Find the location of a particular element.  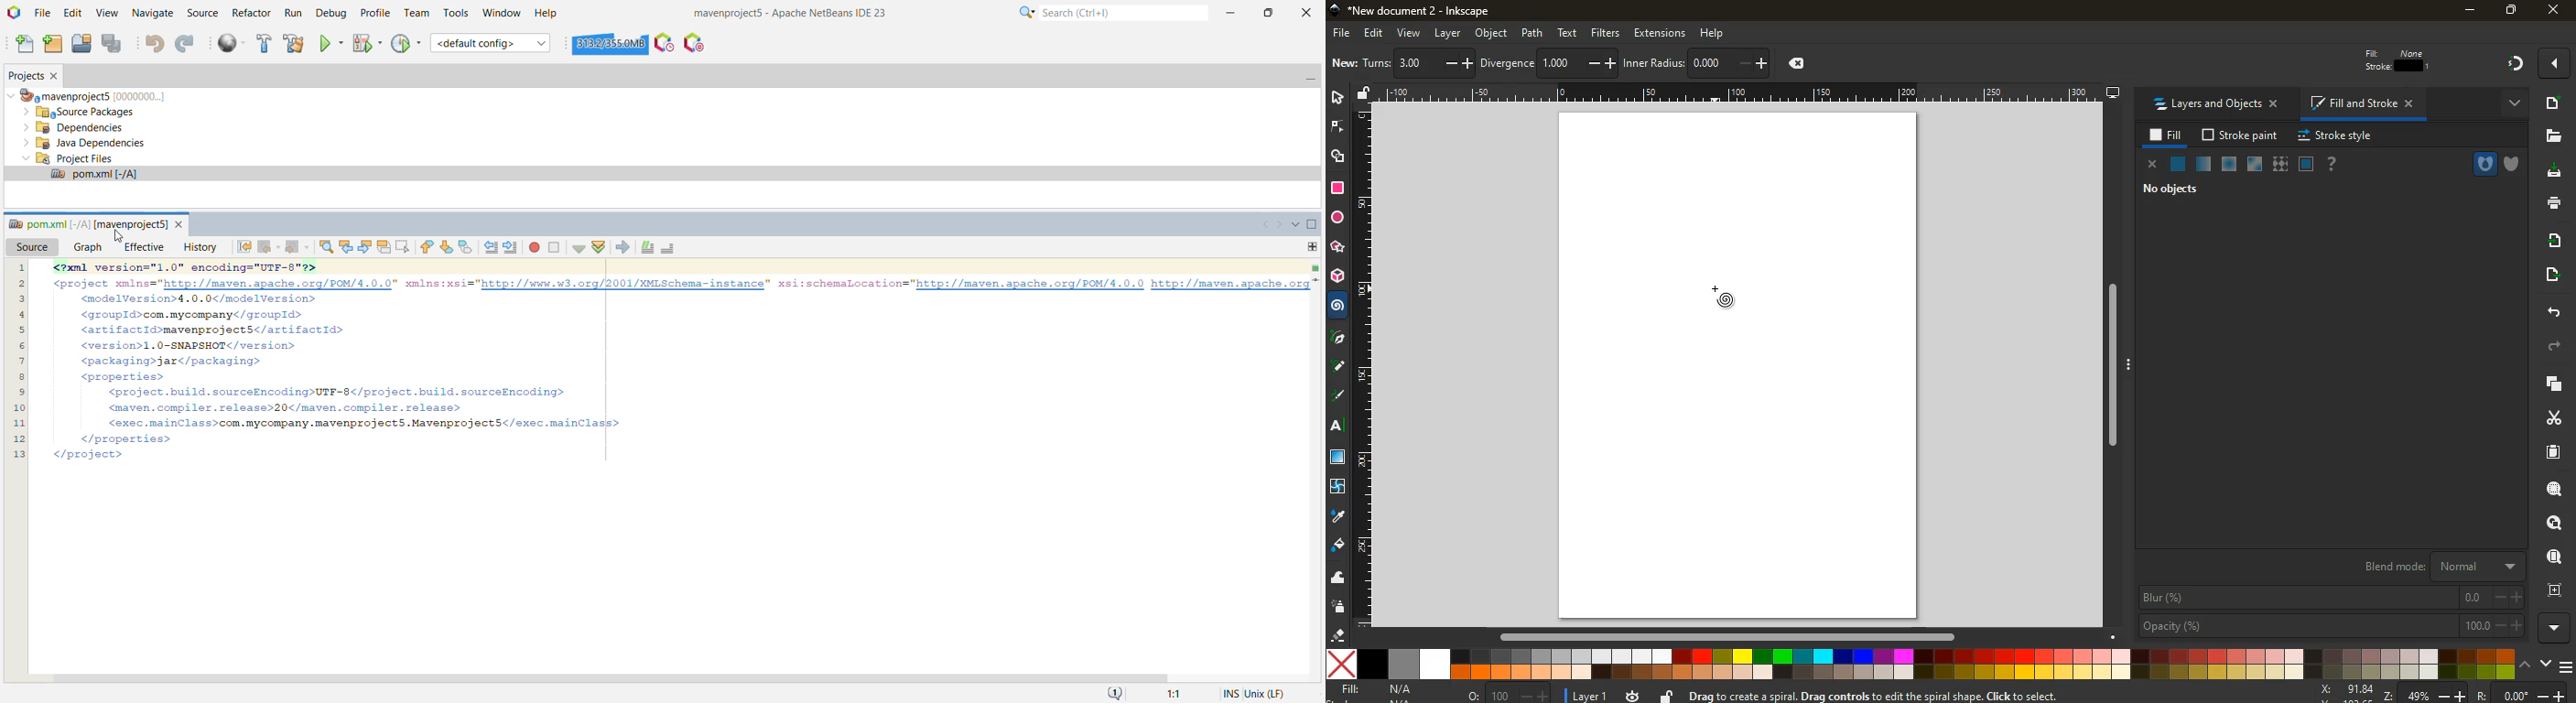

edge is located at coordinates (1337, 129).